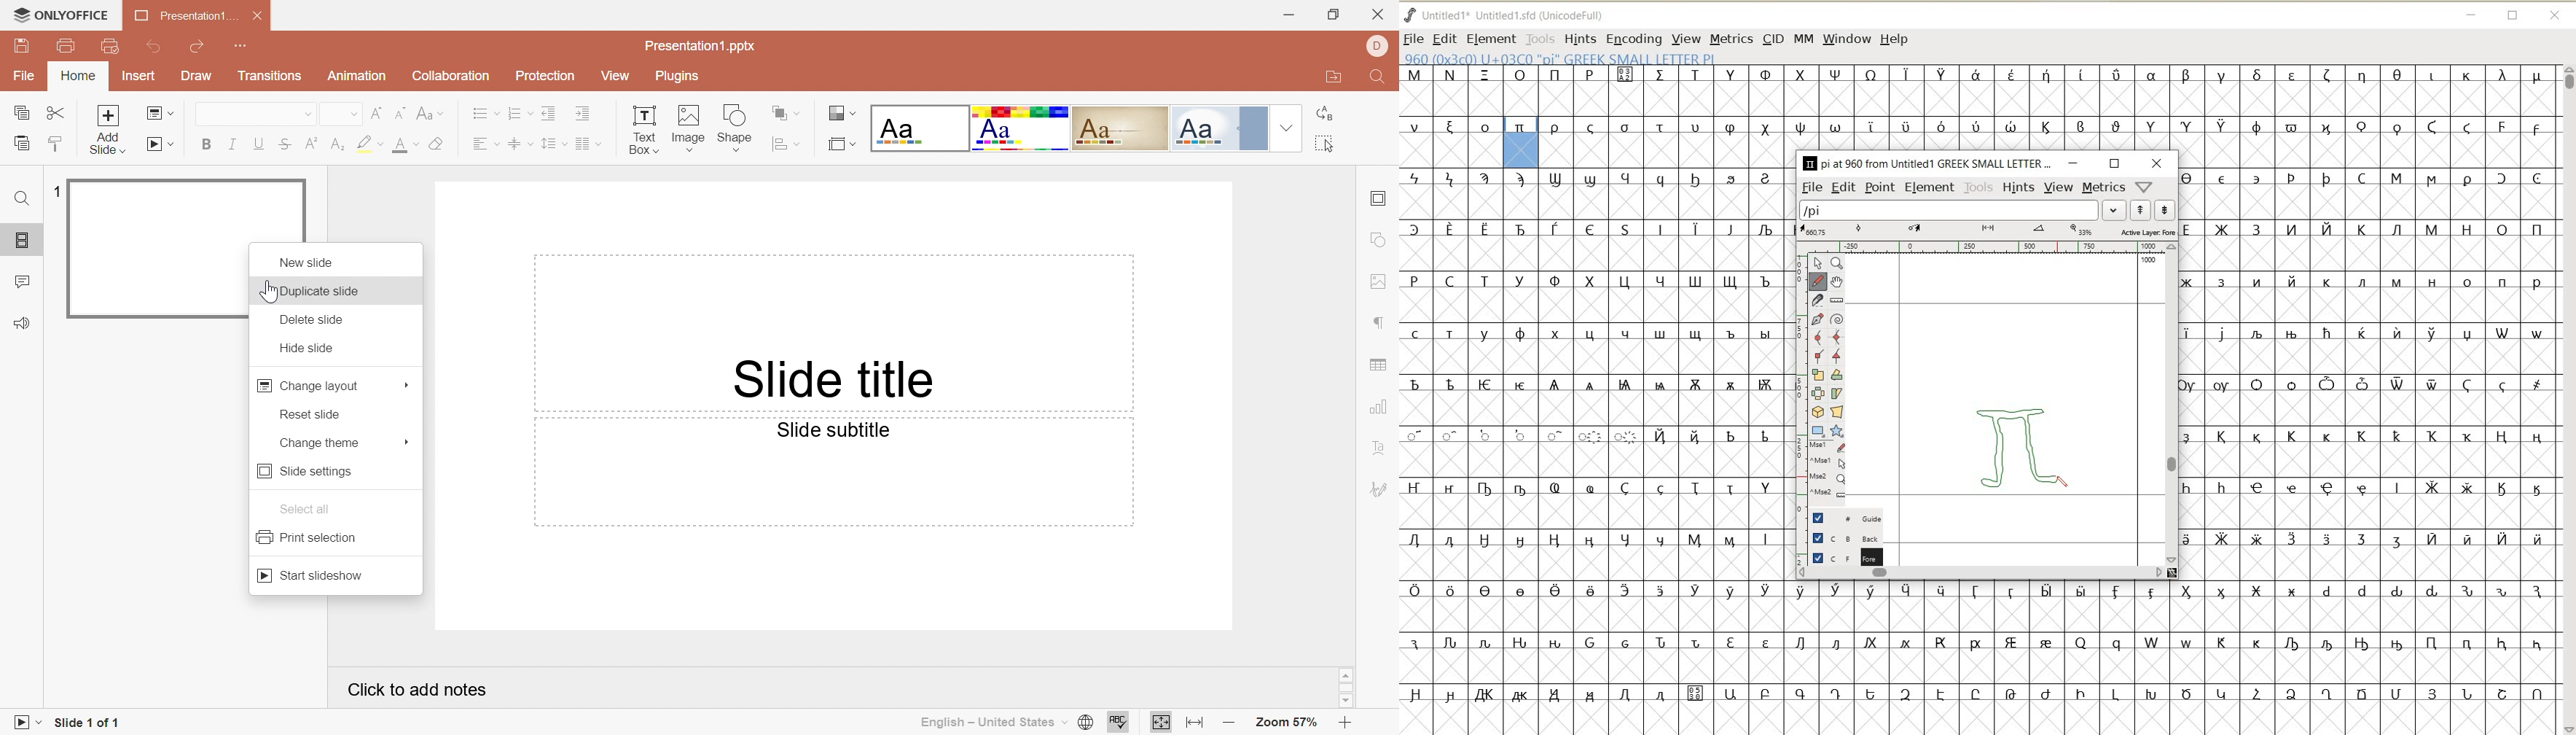 This screenshot has width=2576, height=756. What do you see at coordinates (18, 241) in the screenshot?
I see `Slides` at bounding box center [18, 241].